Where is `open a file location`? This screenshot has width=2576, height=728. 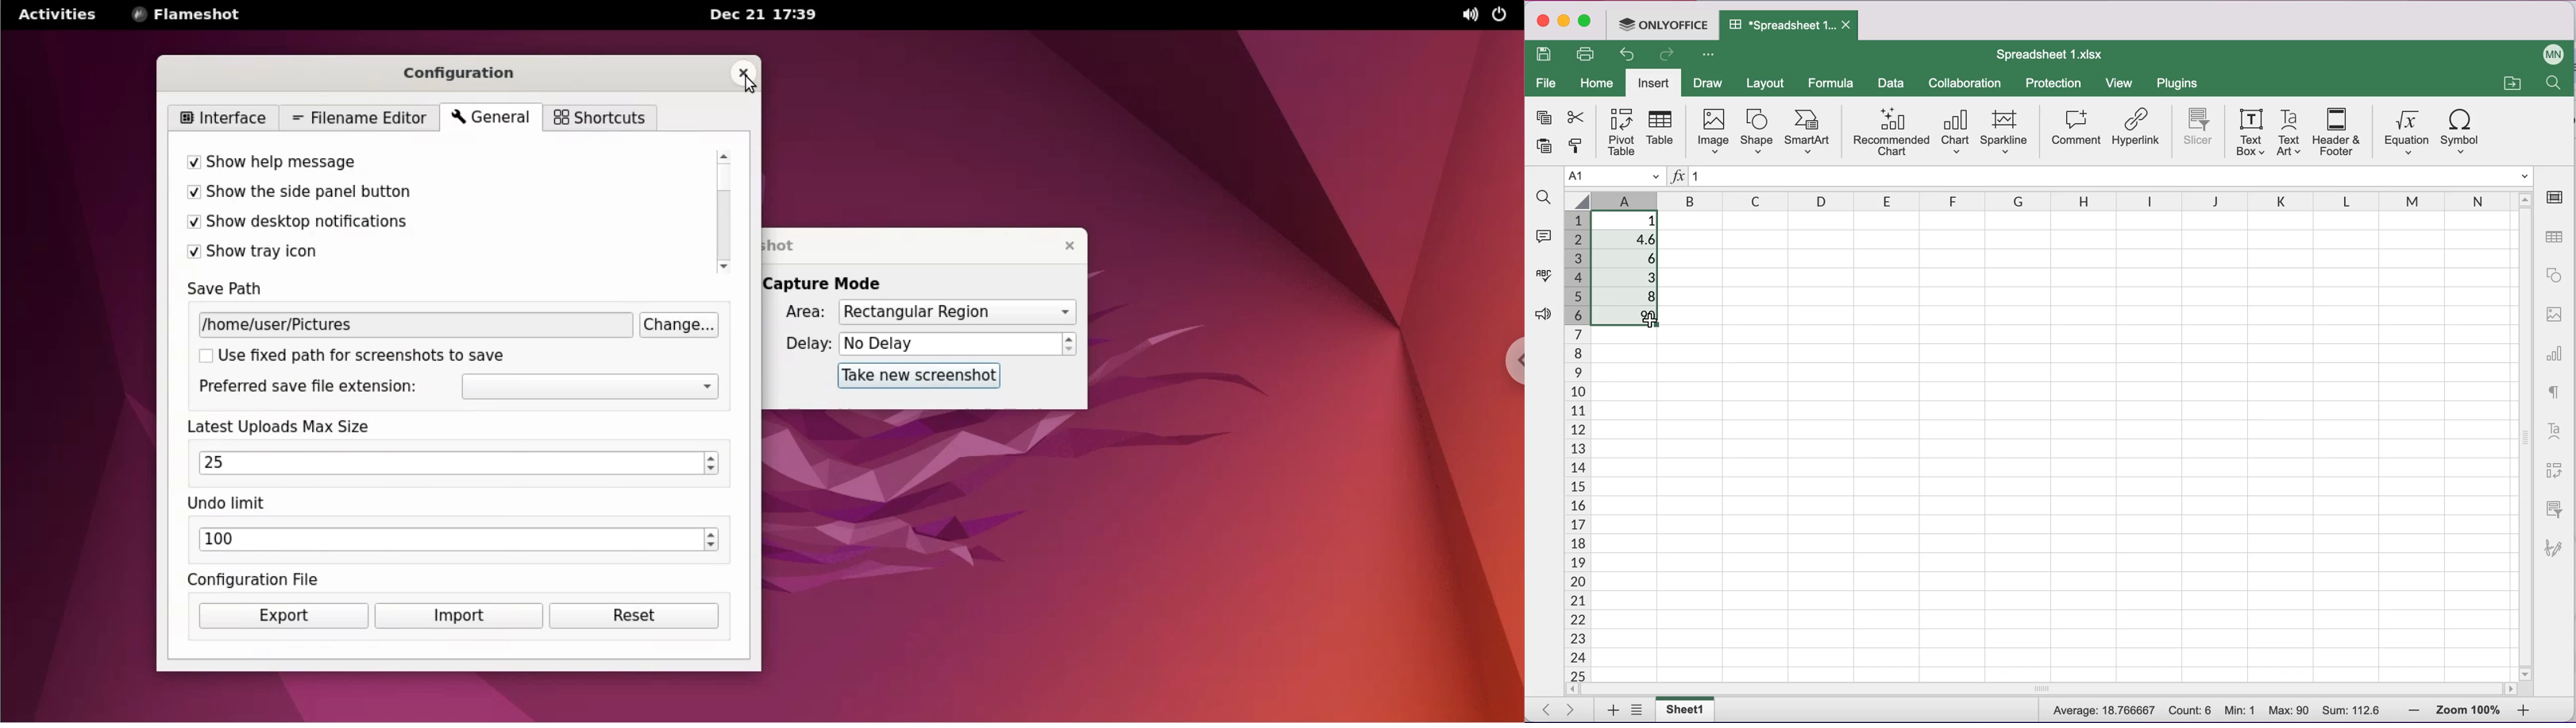
open a file location is located at coordinates (2515, 84).